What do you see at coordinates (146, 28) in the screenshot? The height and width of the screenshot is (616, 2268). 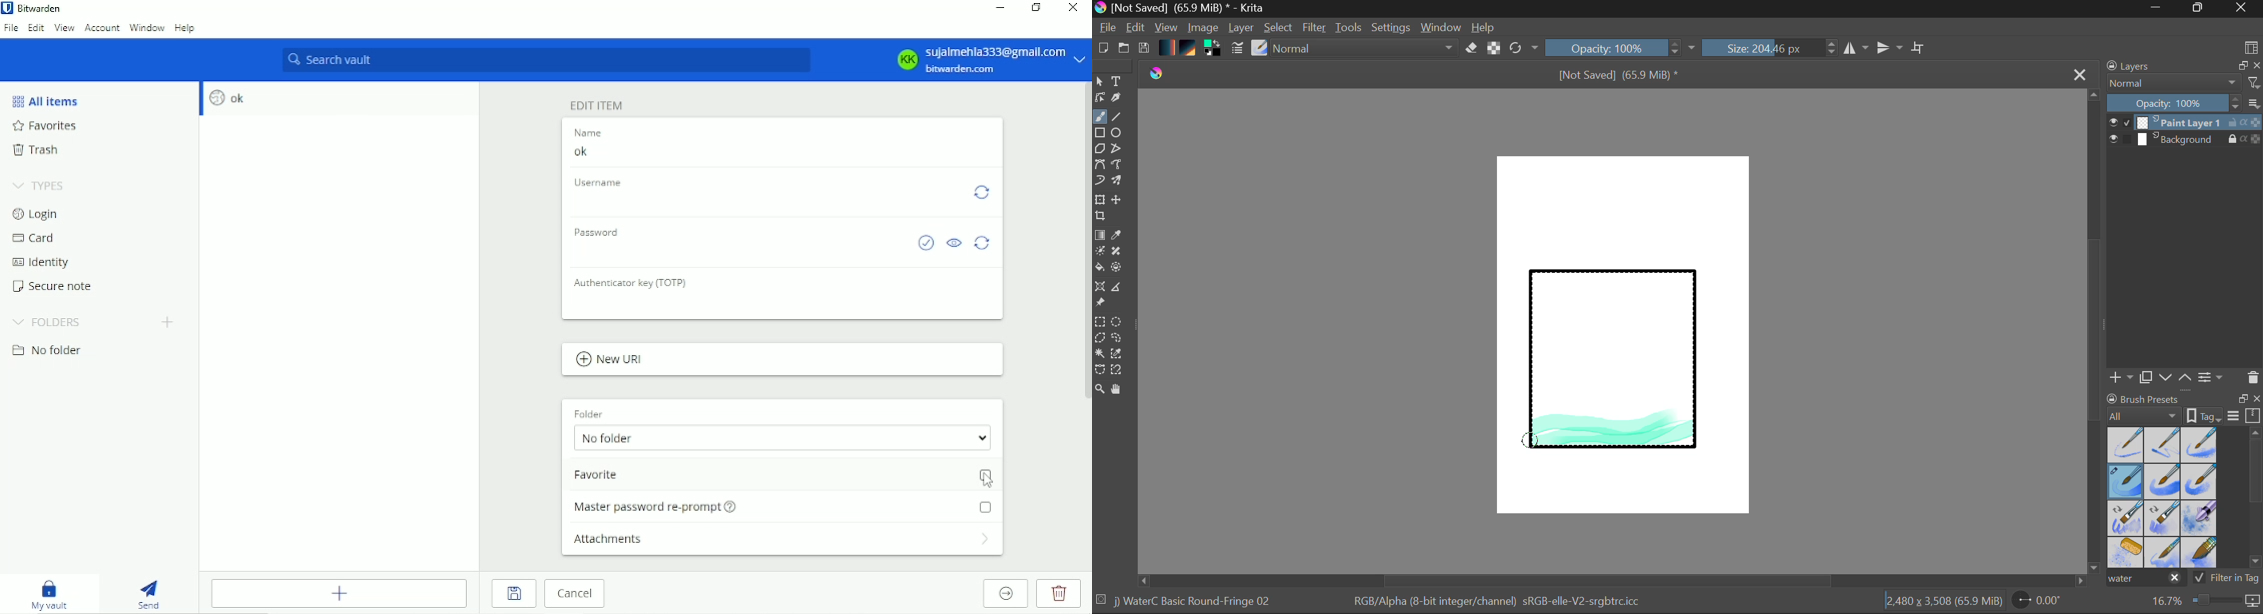 I see `Window` at bounding box center [146, 28].